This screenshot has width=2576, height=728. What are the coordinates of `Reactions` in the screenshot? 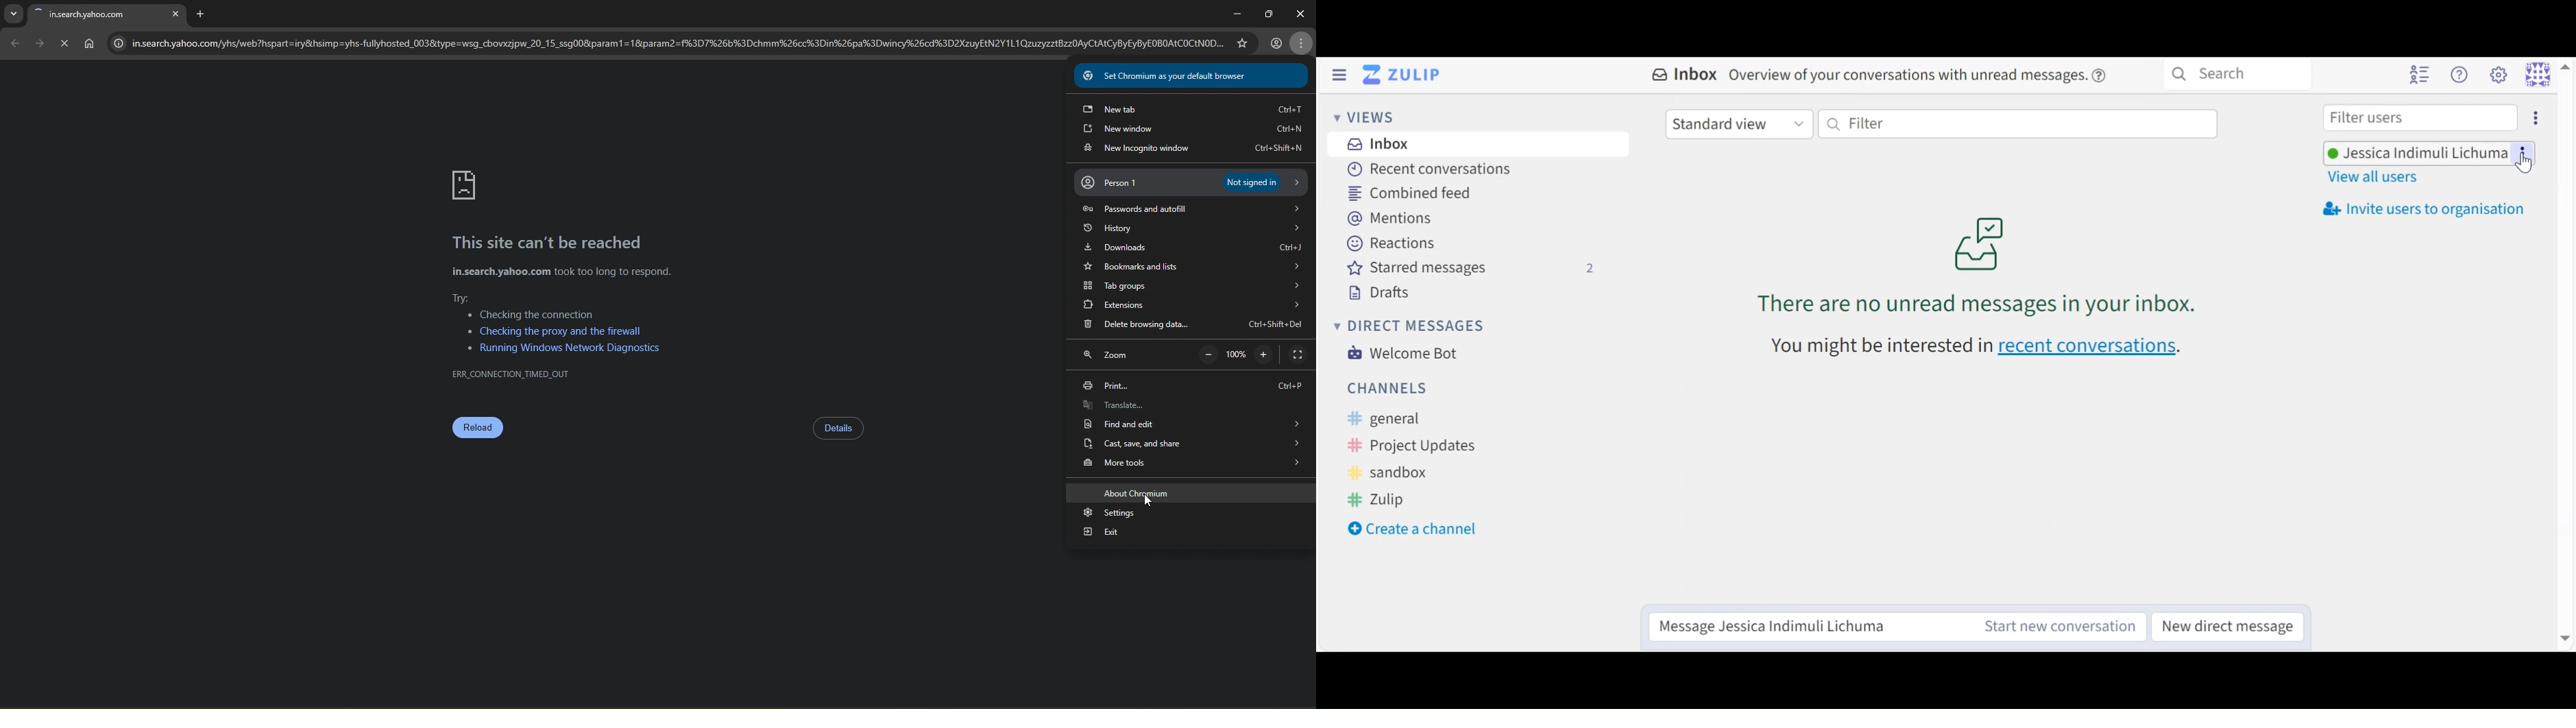 It's located at (1394, 244).